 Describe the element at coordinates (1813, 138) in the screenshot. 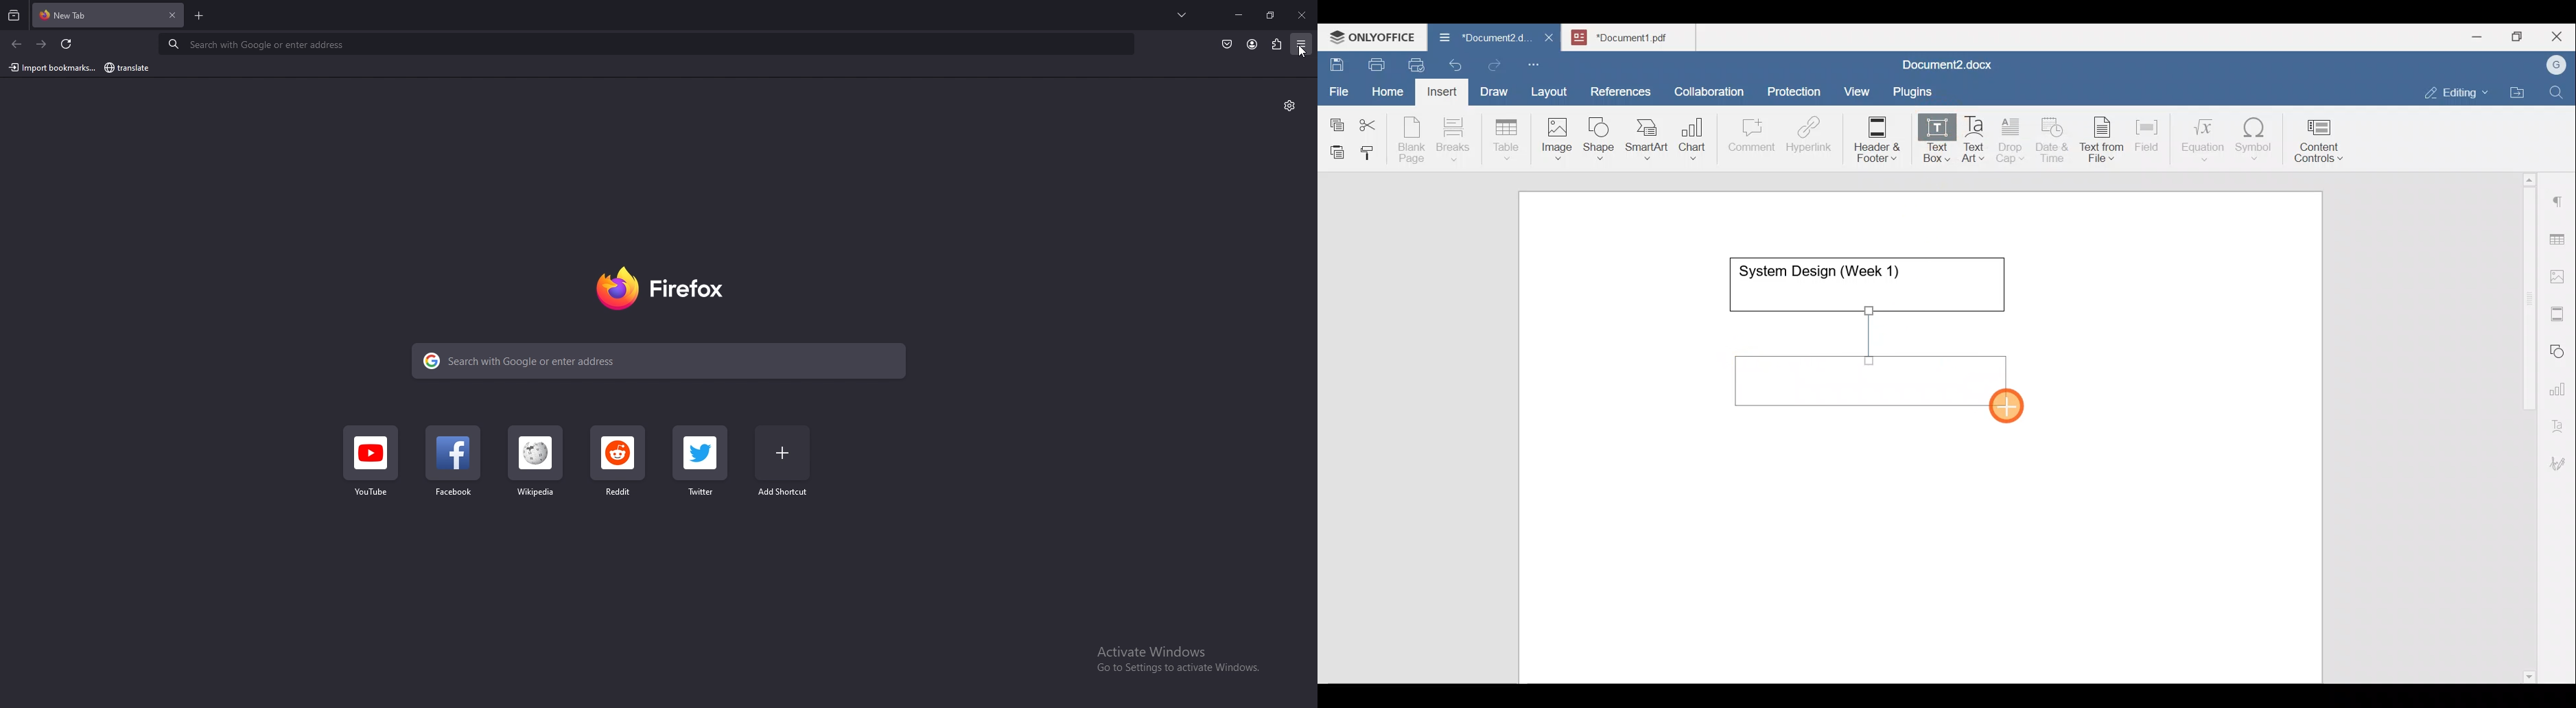

I see `Hyperlink` at that location.